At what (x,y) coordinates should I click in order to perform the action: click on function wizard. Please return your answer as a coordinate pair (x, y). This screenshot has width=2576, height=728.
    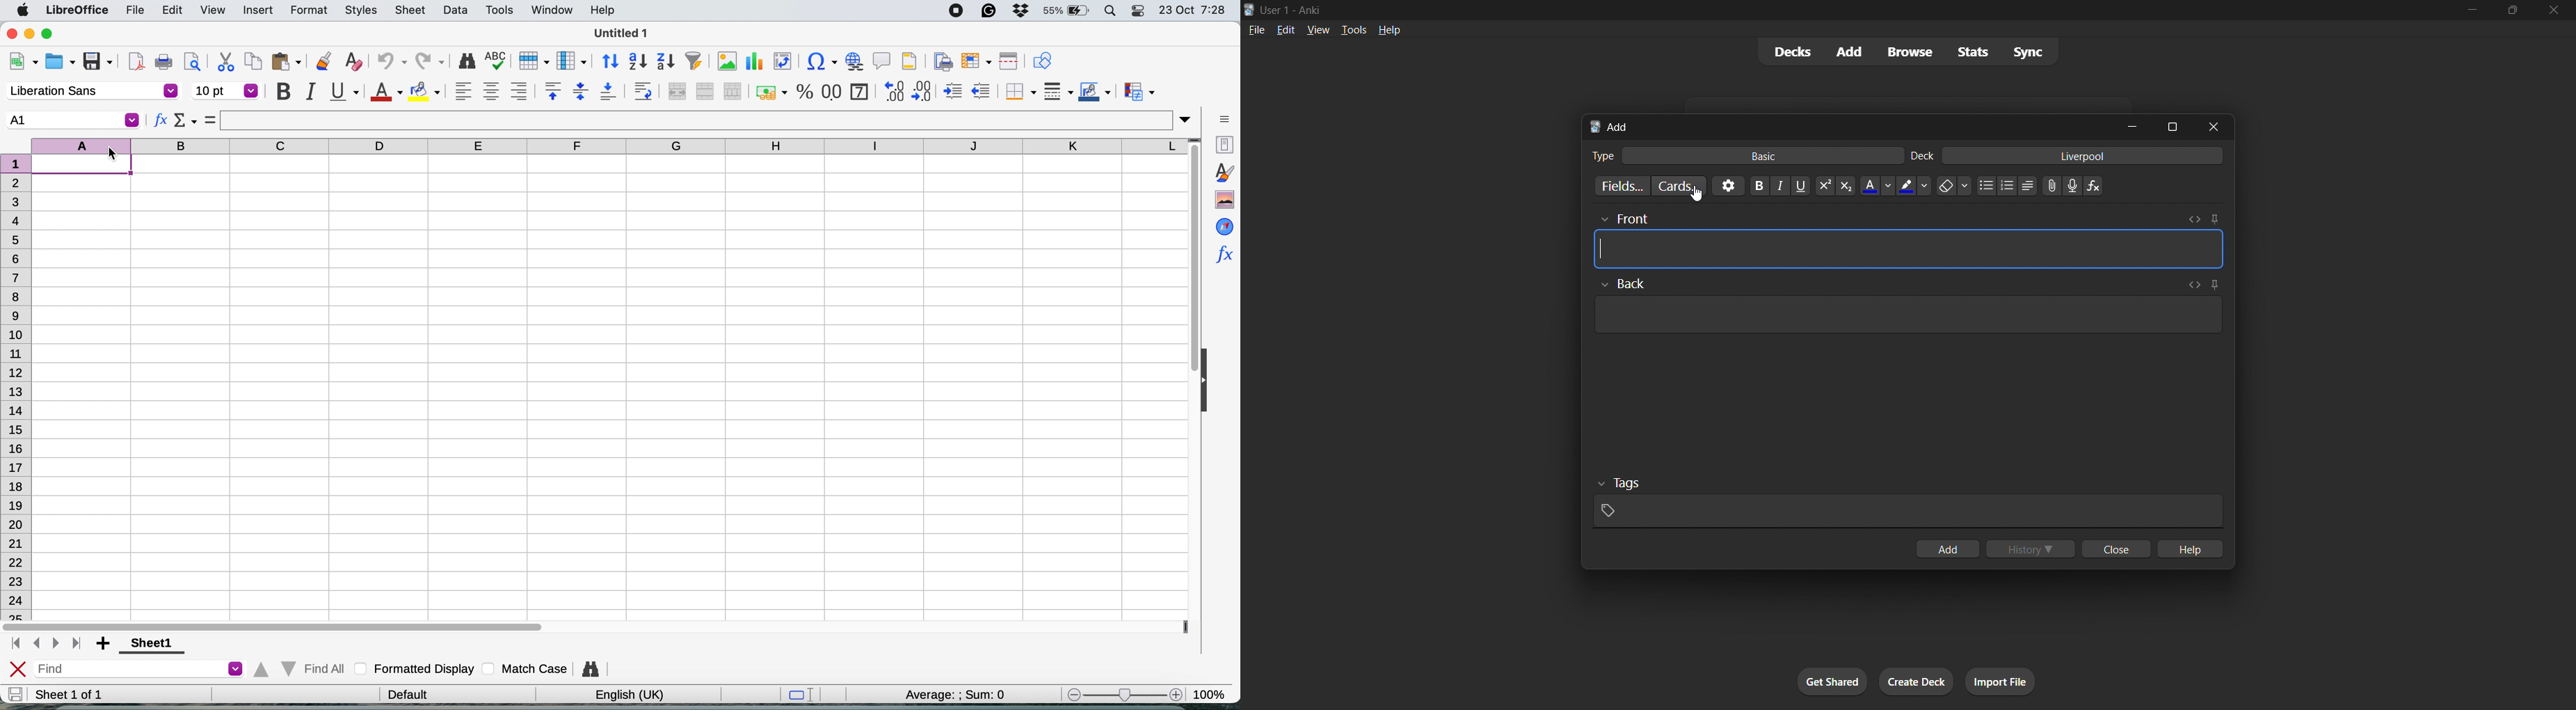
    Looking at the image, I should click on (1223, 262).